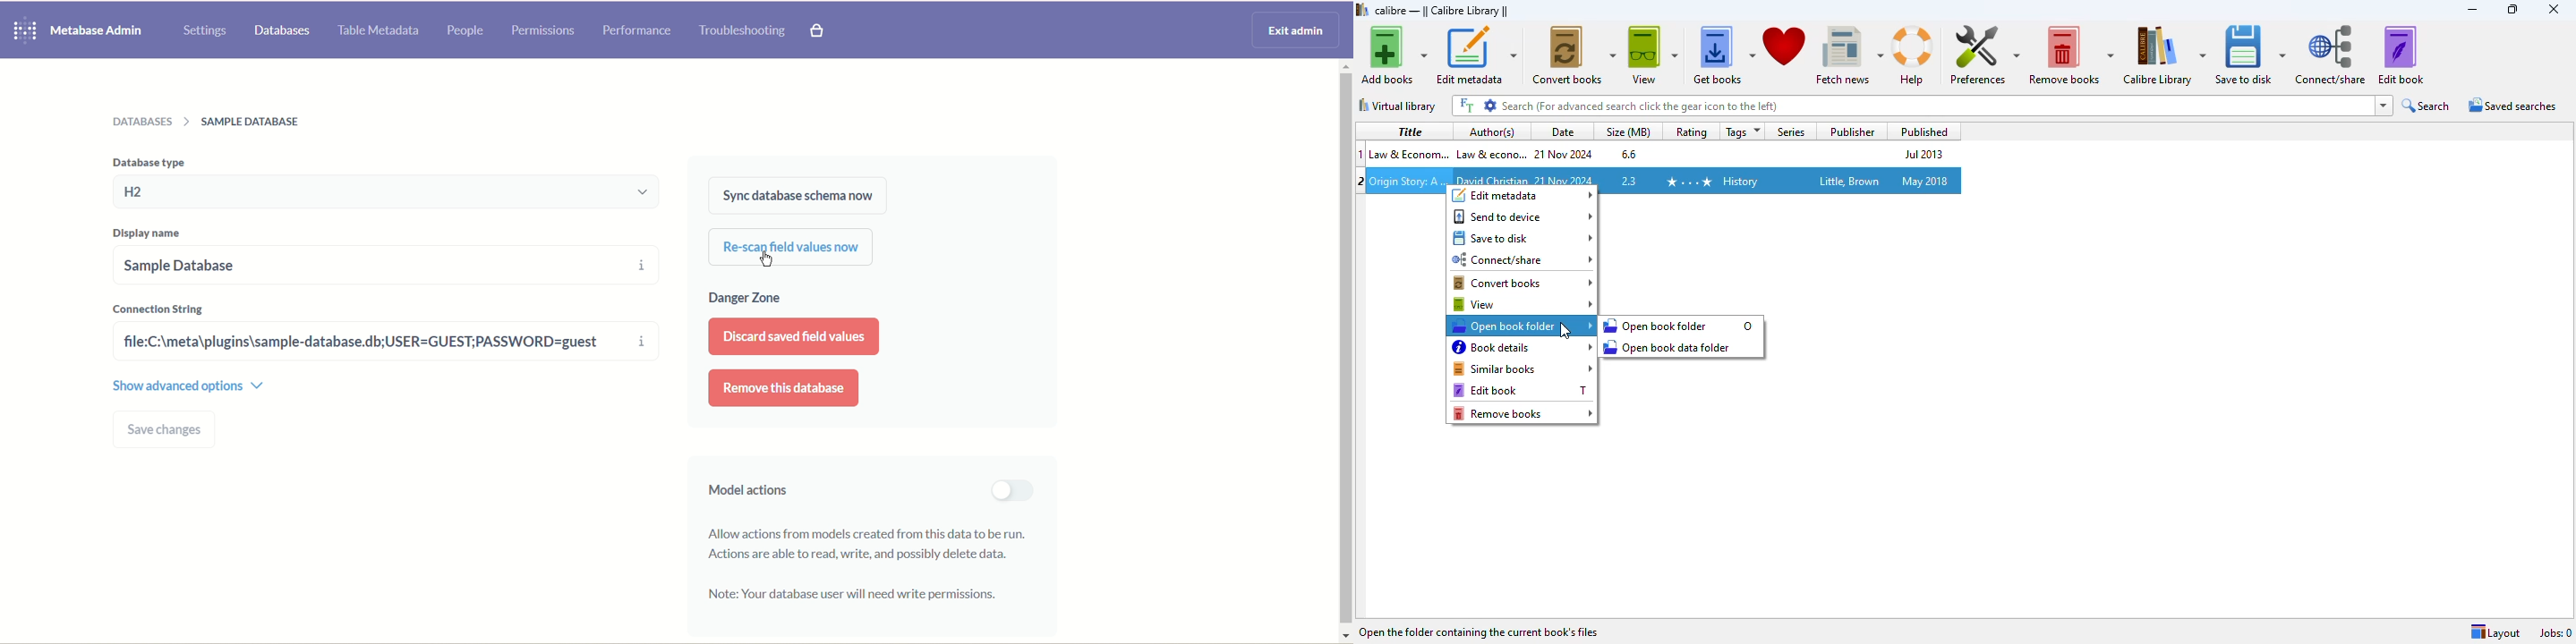  What do you see at coordinates (1792, 131) in the screenshot?
I see `series` at bounding box center [1792, 131].